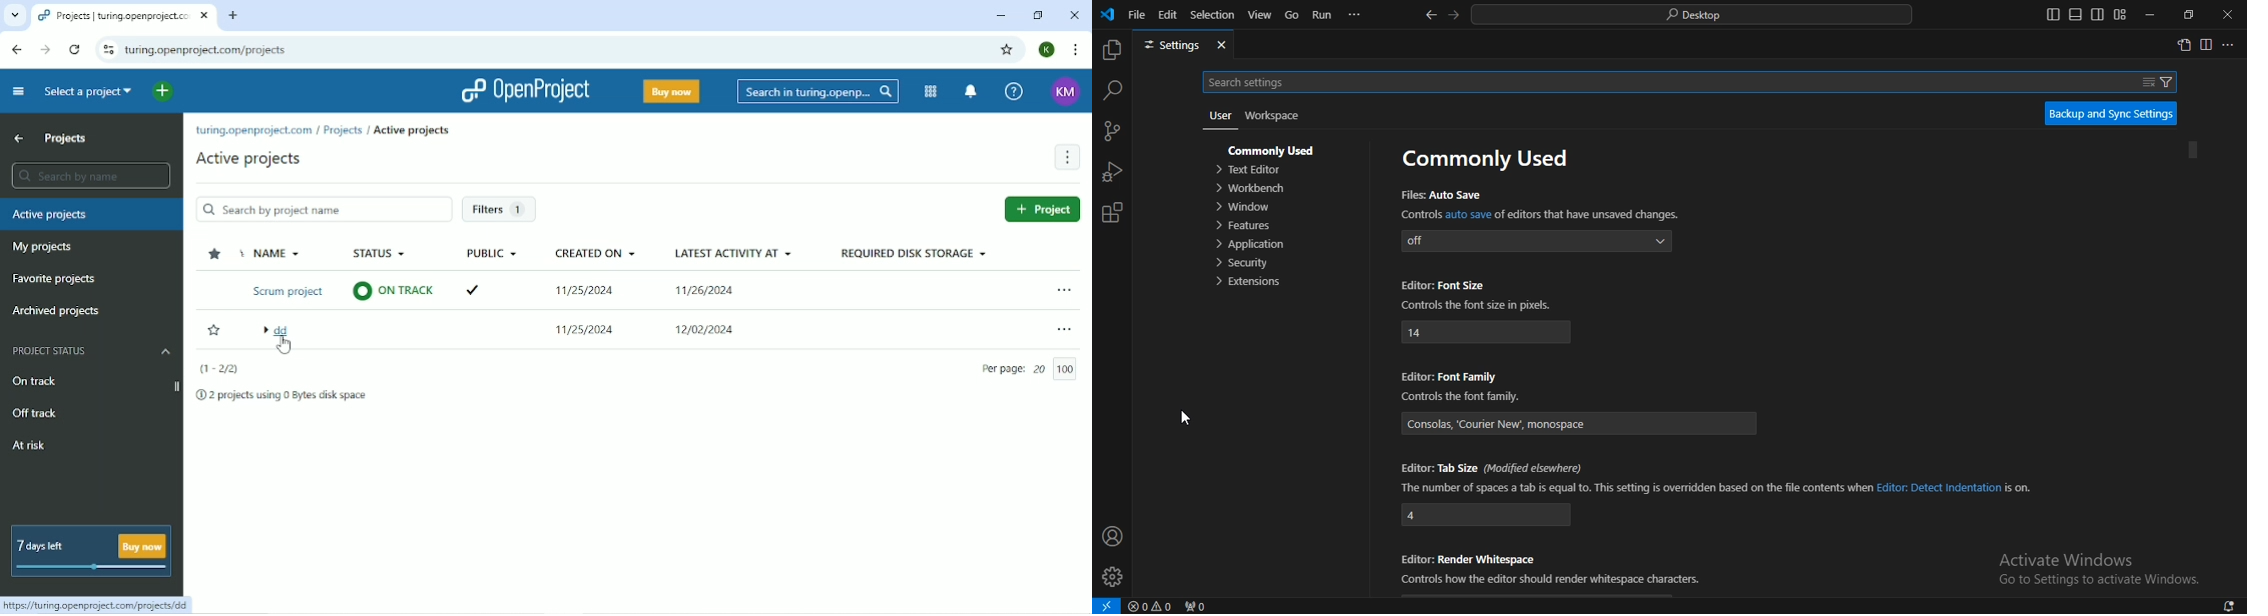 This screenshot has height=616, width=2268. Describe the element at coordinates (107, 47) in the screenshot. I see `View site information` at that location.